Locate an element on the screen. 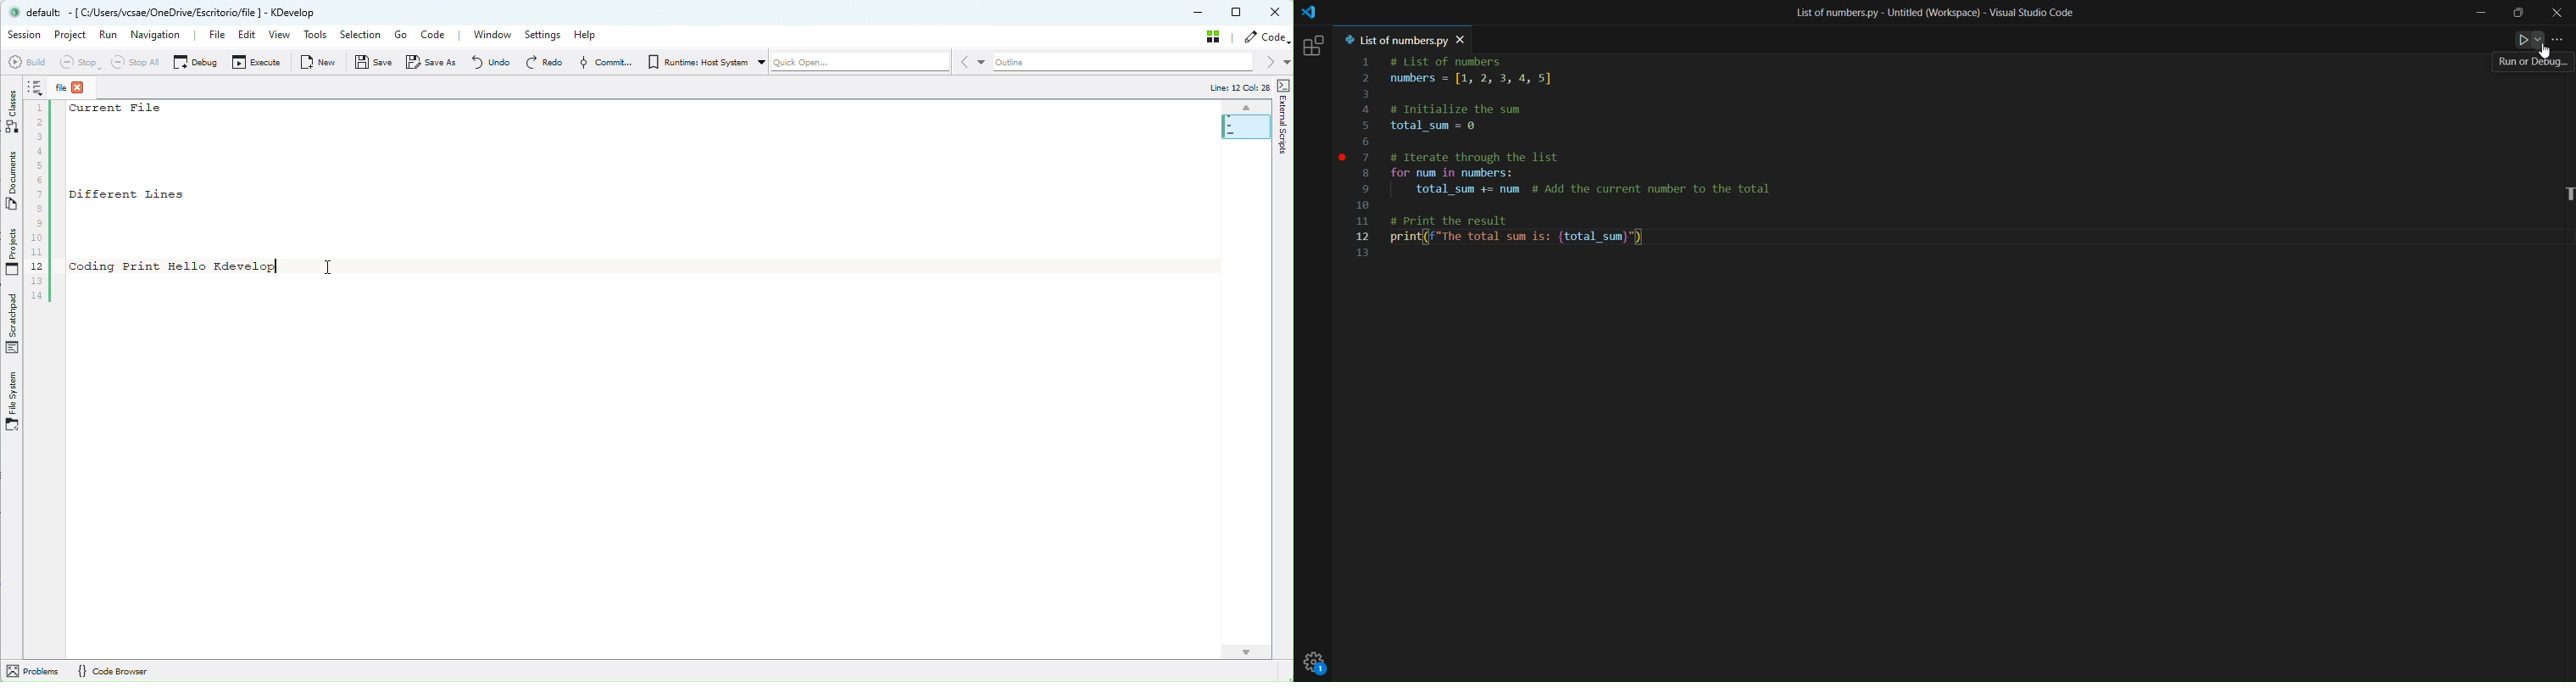 This screenshot has width=2576, height=700. Execute is located at coordinates (258, 62).